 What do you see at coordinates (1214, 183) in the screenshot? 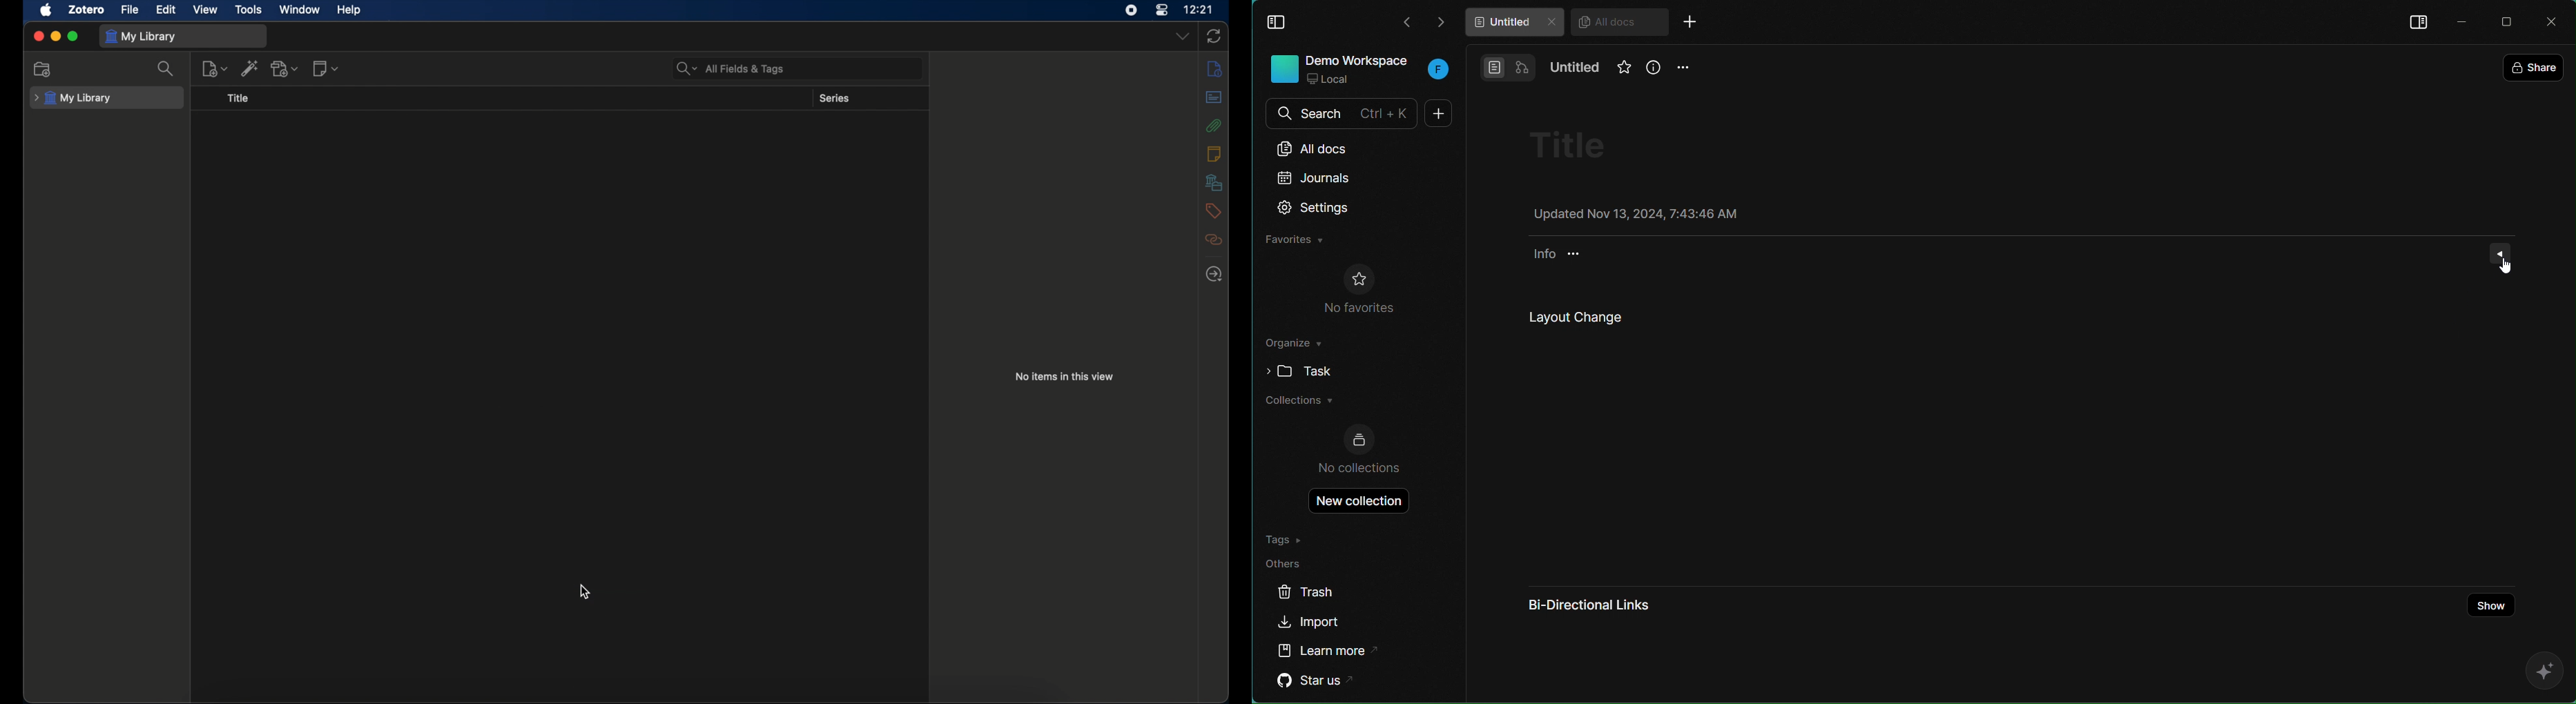
I see `libraries` at bounding box center [1214, 183].